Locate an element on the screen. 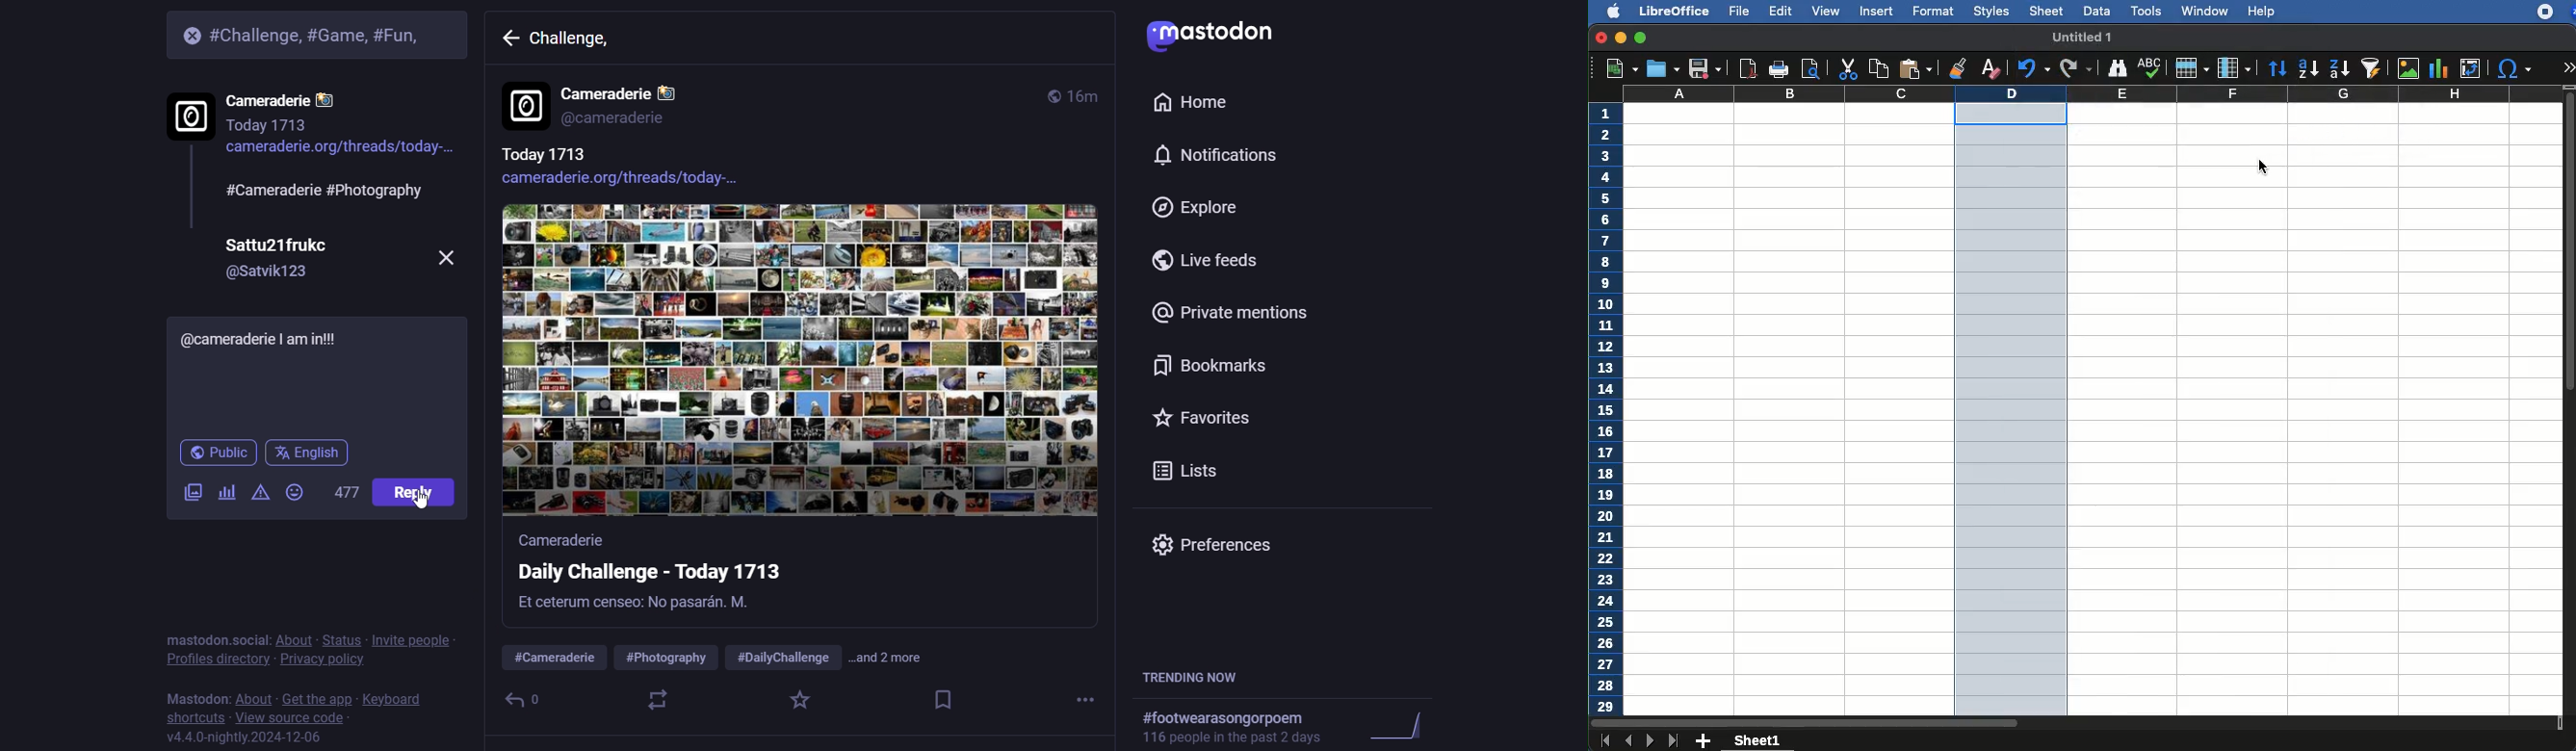  shortcut is located at coordinates (195, 716).